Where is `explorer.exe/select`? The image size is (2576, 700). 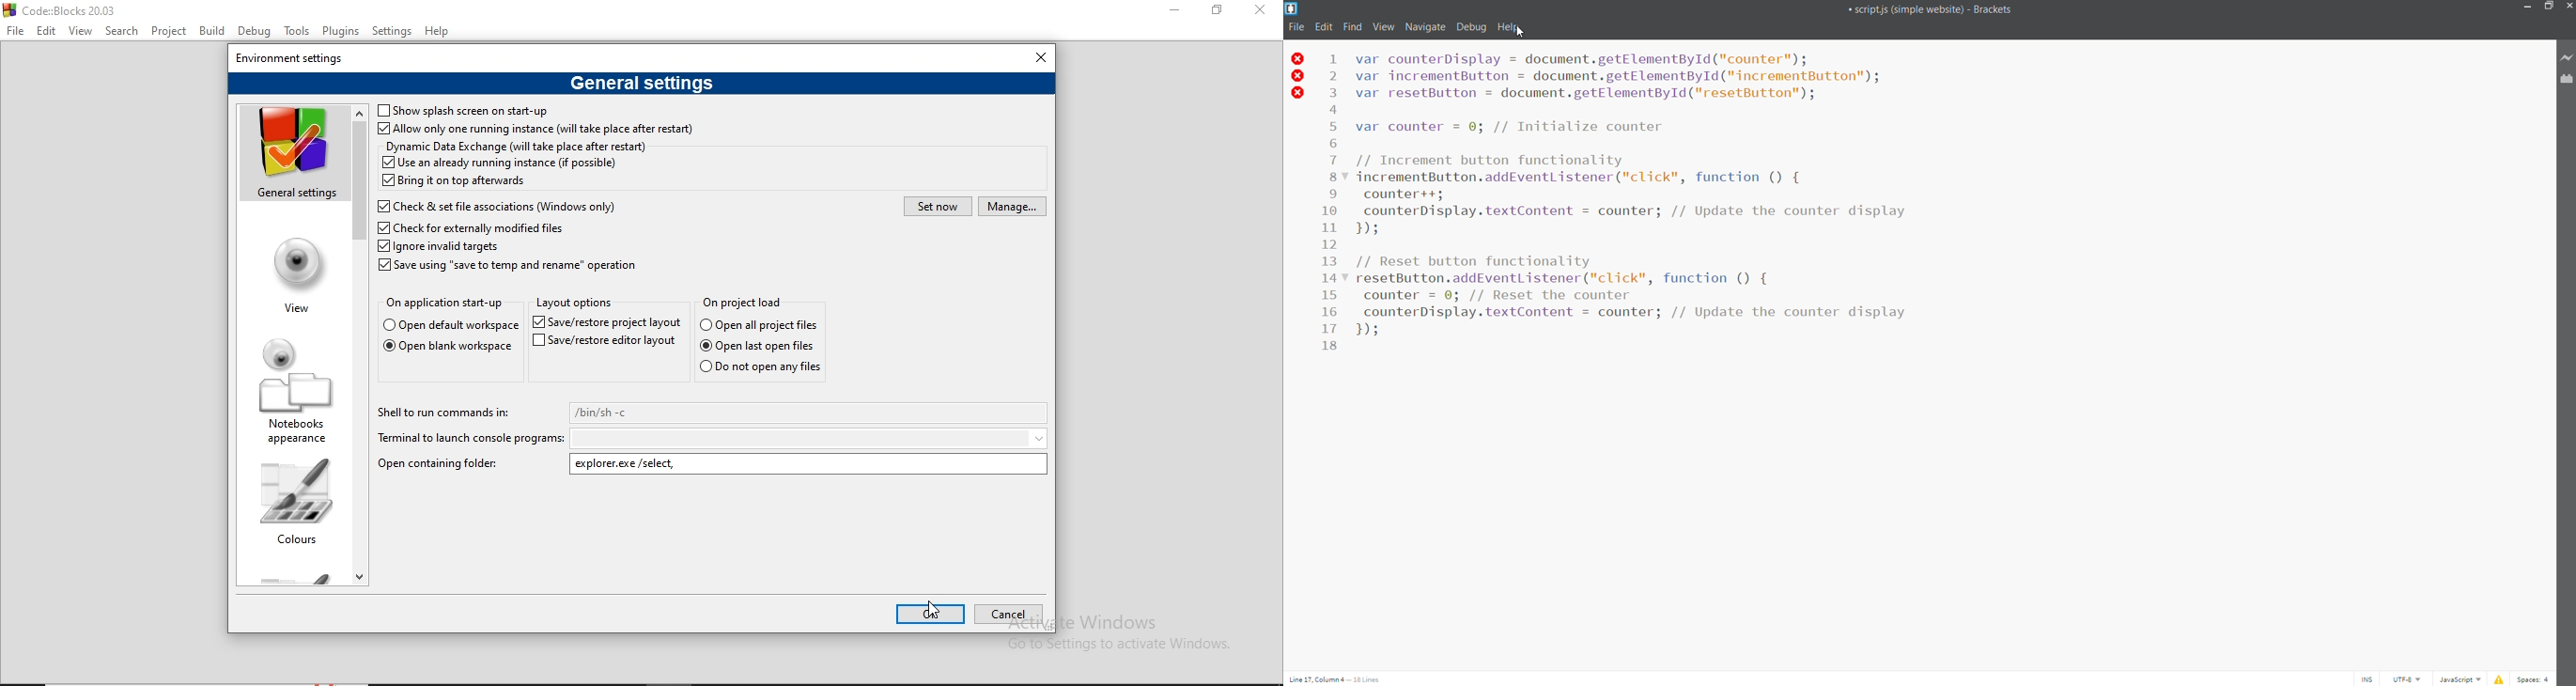 explorer.exe/select is located at coordinates (811, 463).